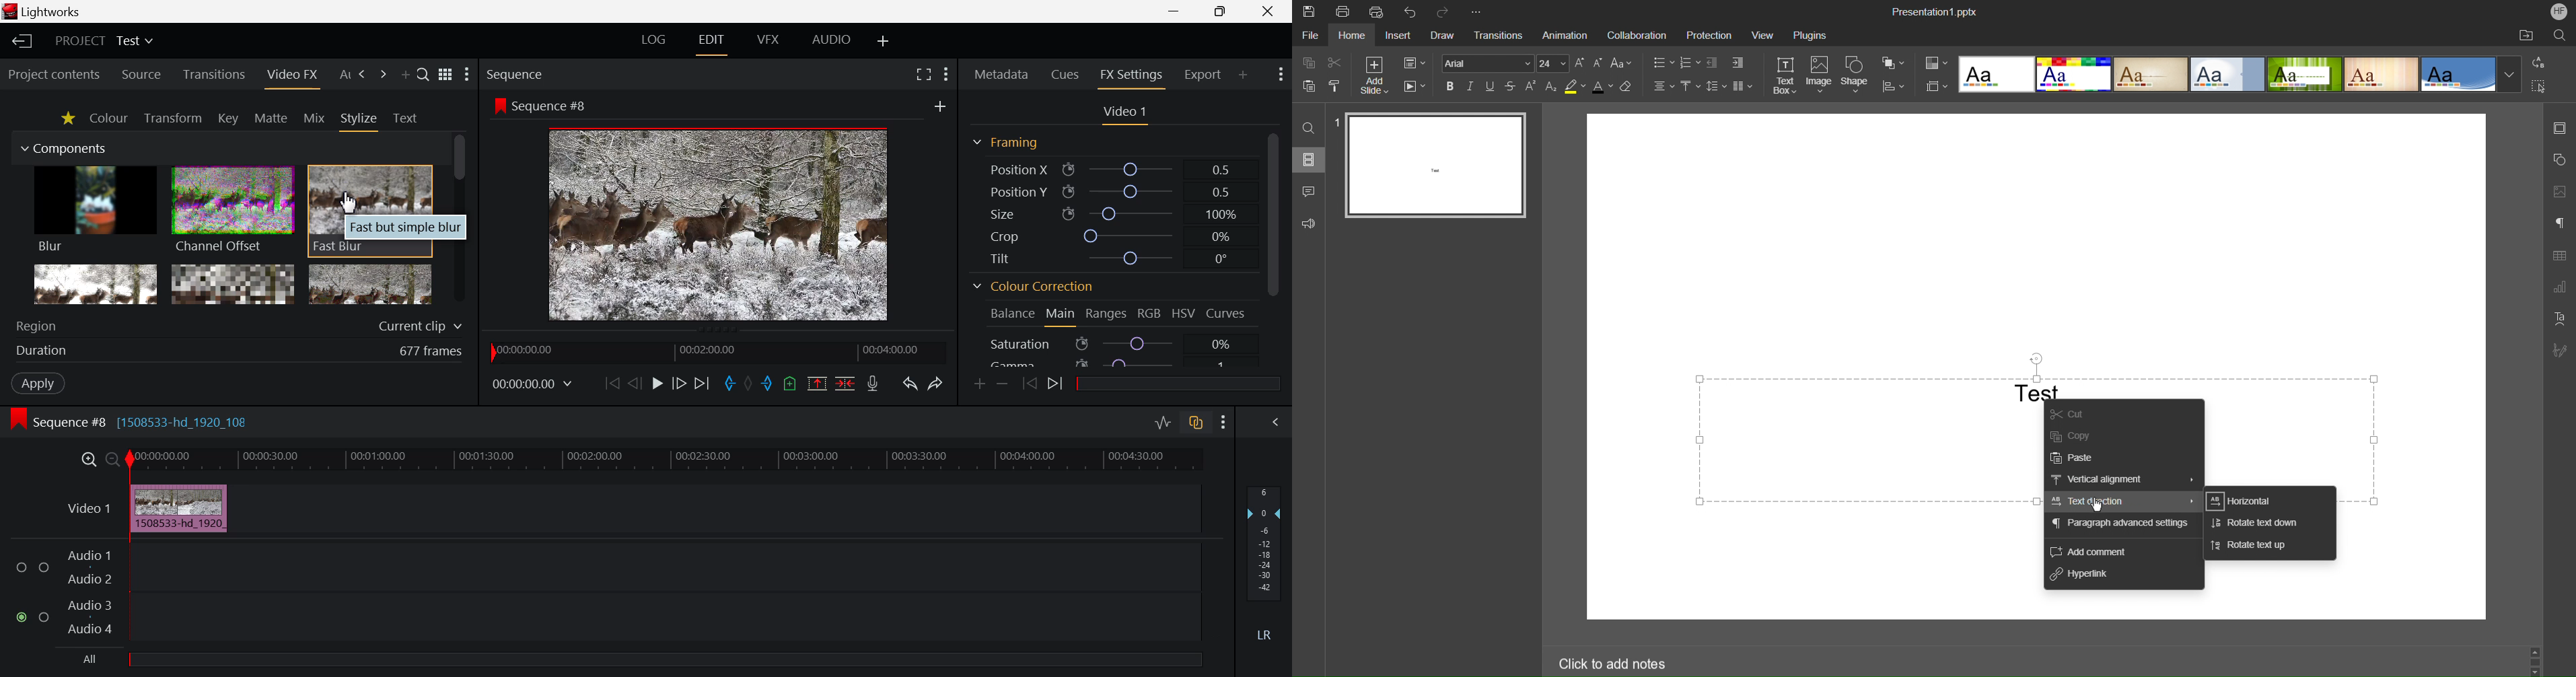 This screenshot has height=700, width=2576. What do you see at coordinates (2255, 524) in the screenshot?
I see `Rotate text down` at bounding box center [2255, 524].